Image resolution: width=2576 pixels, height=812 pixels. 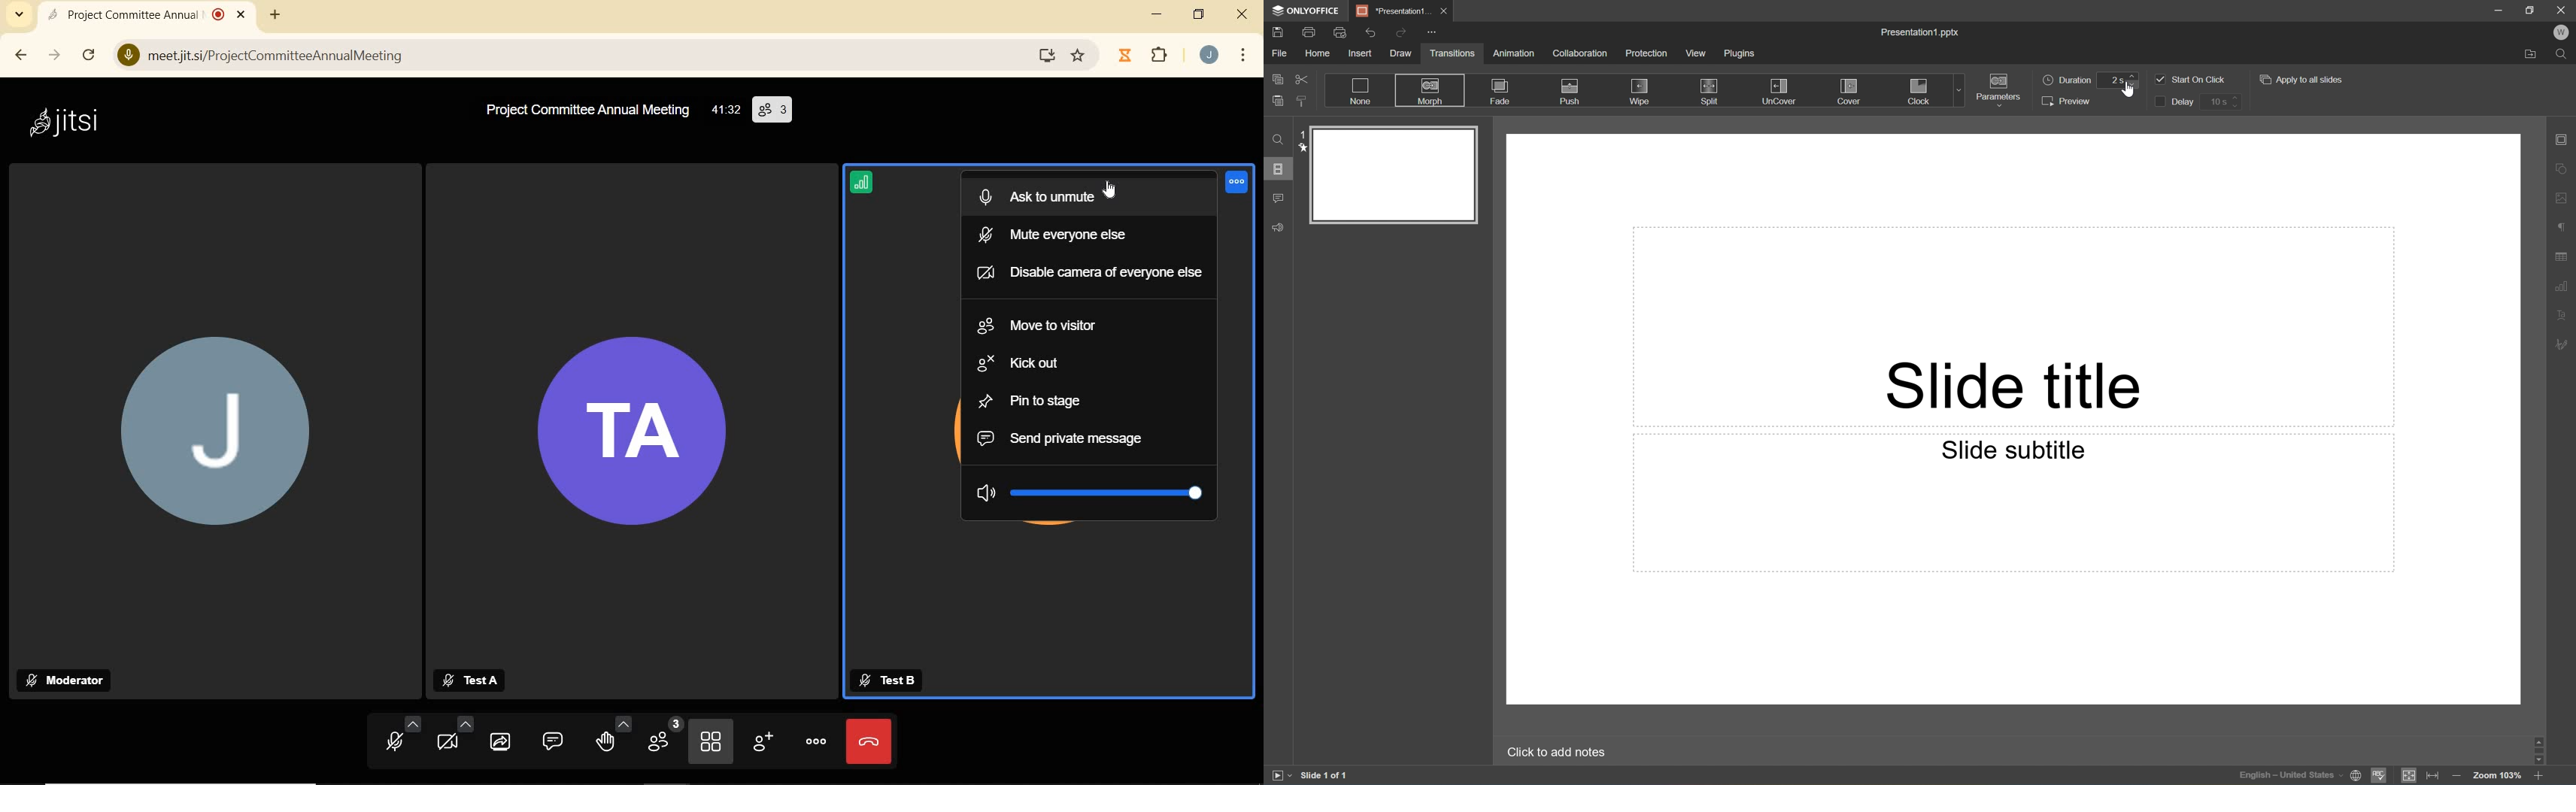 What do you see at coordinates (1045, 56) in the screenshot?
I see `Download website` at bounding box center [1045, 56].